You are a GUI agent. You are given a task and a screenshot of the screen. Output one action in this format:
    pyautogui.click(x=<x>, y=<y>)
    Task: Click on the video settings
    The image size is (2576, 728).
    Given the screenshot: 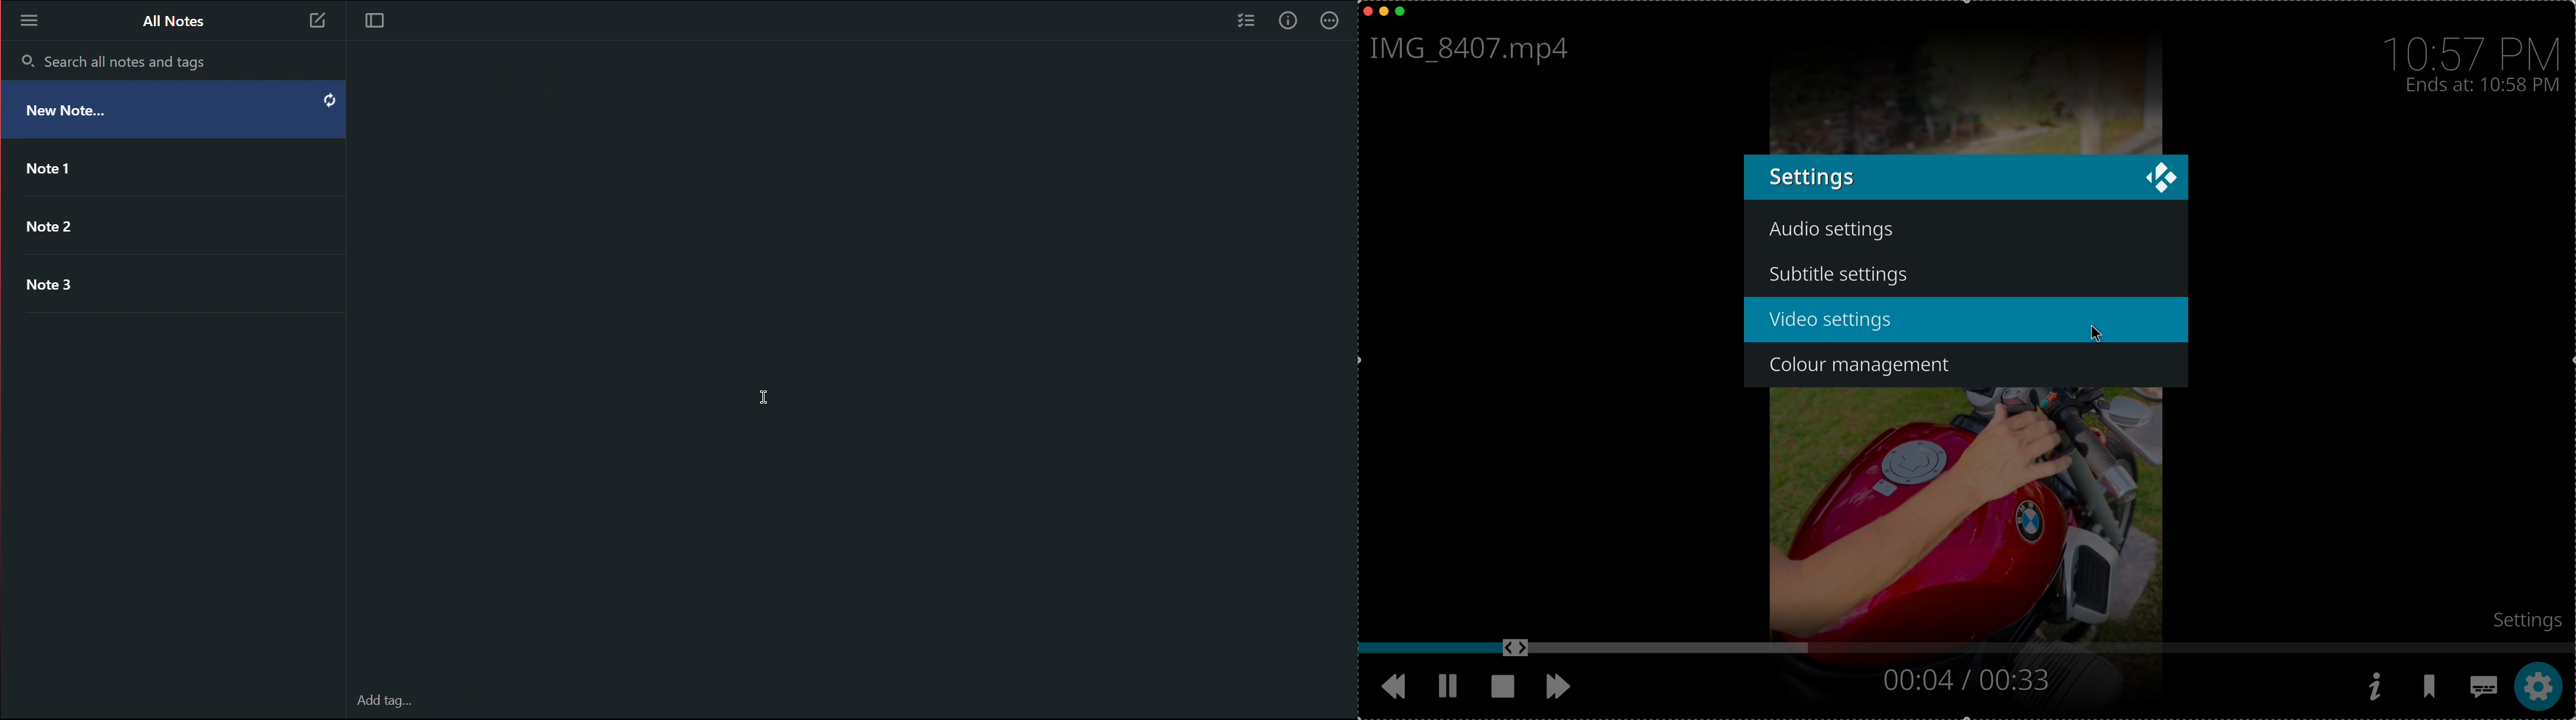 What is the action you would take?
    pyautogui.click(x=1966, y=320)
    